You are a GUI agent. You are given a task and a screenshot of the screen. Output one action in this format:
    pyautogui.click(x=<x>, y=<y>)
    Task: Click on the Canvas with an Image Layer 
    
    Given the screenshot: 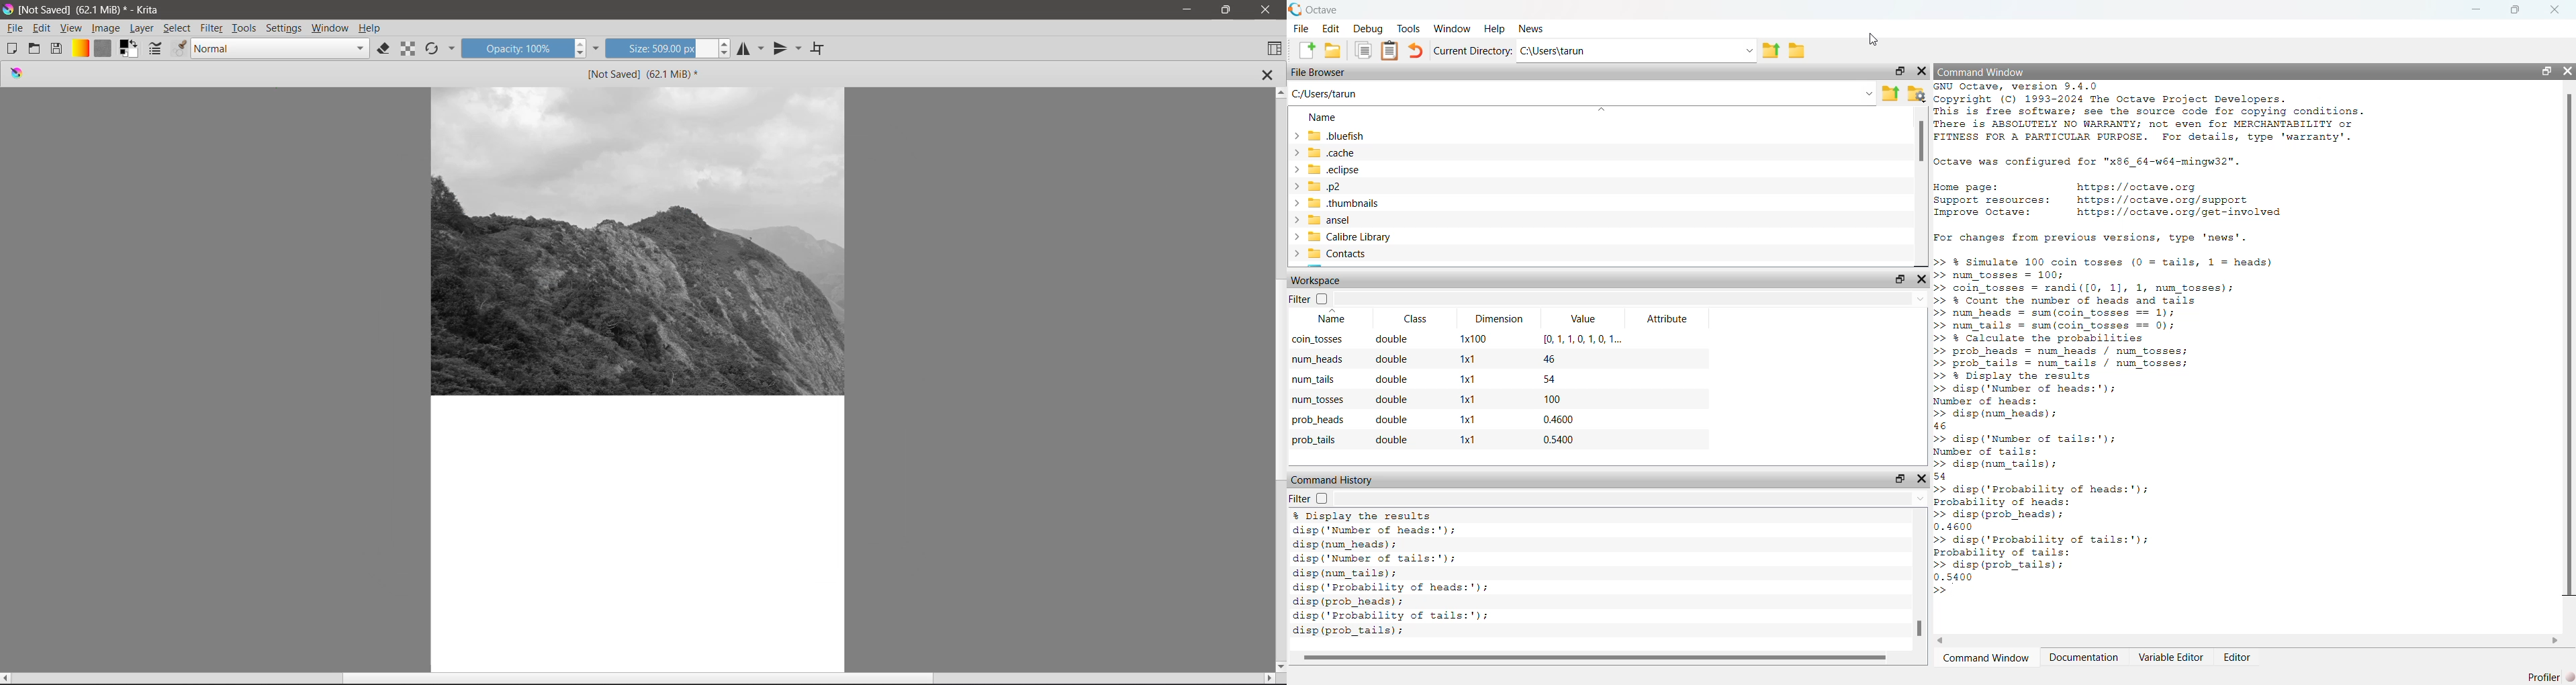 What is the action you would take?
    pyautogui.click(x=640, y=380)
    